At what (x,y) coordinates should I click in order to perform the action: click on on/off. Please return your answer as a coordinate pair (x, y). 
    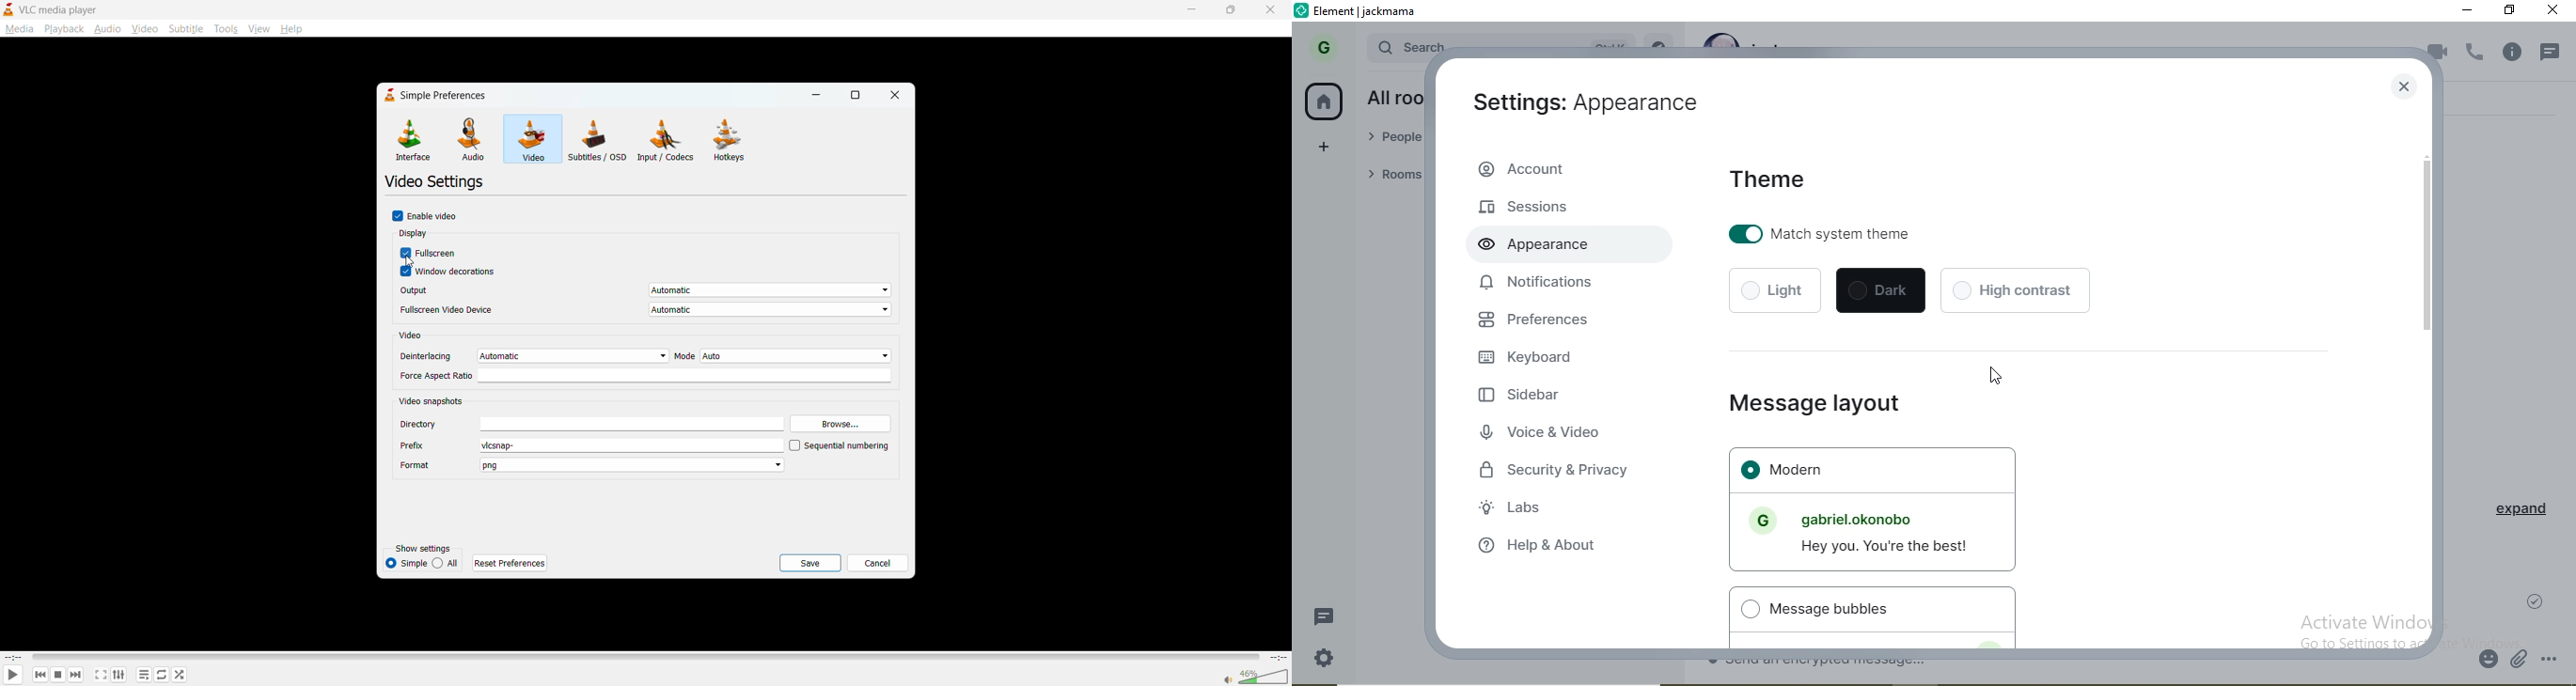
    Looking at the image, I should click on (1744, 232).